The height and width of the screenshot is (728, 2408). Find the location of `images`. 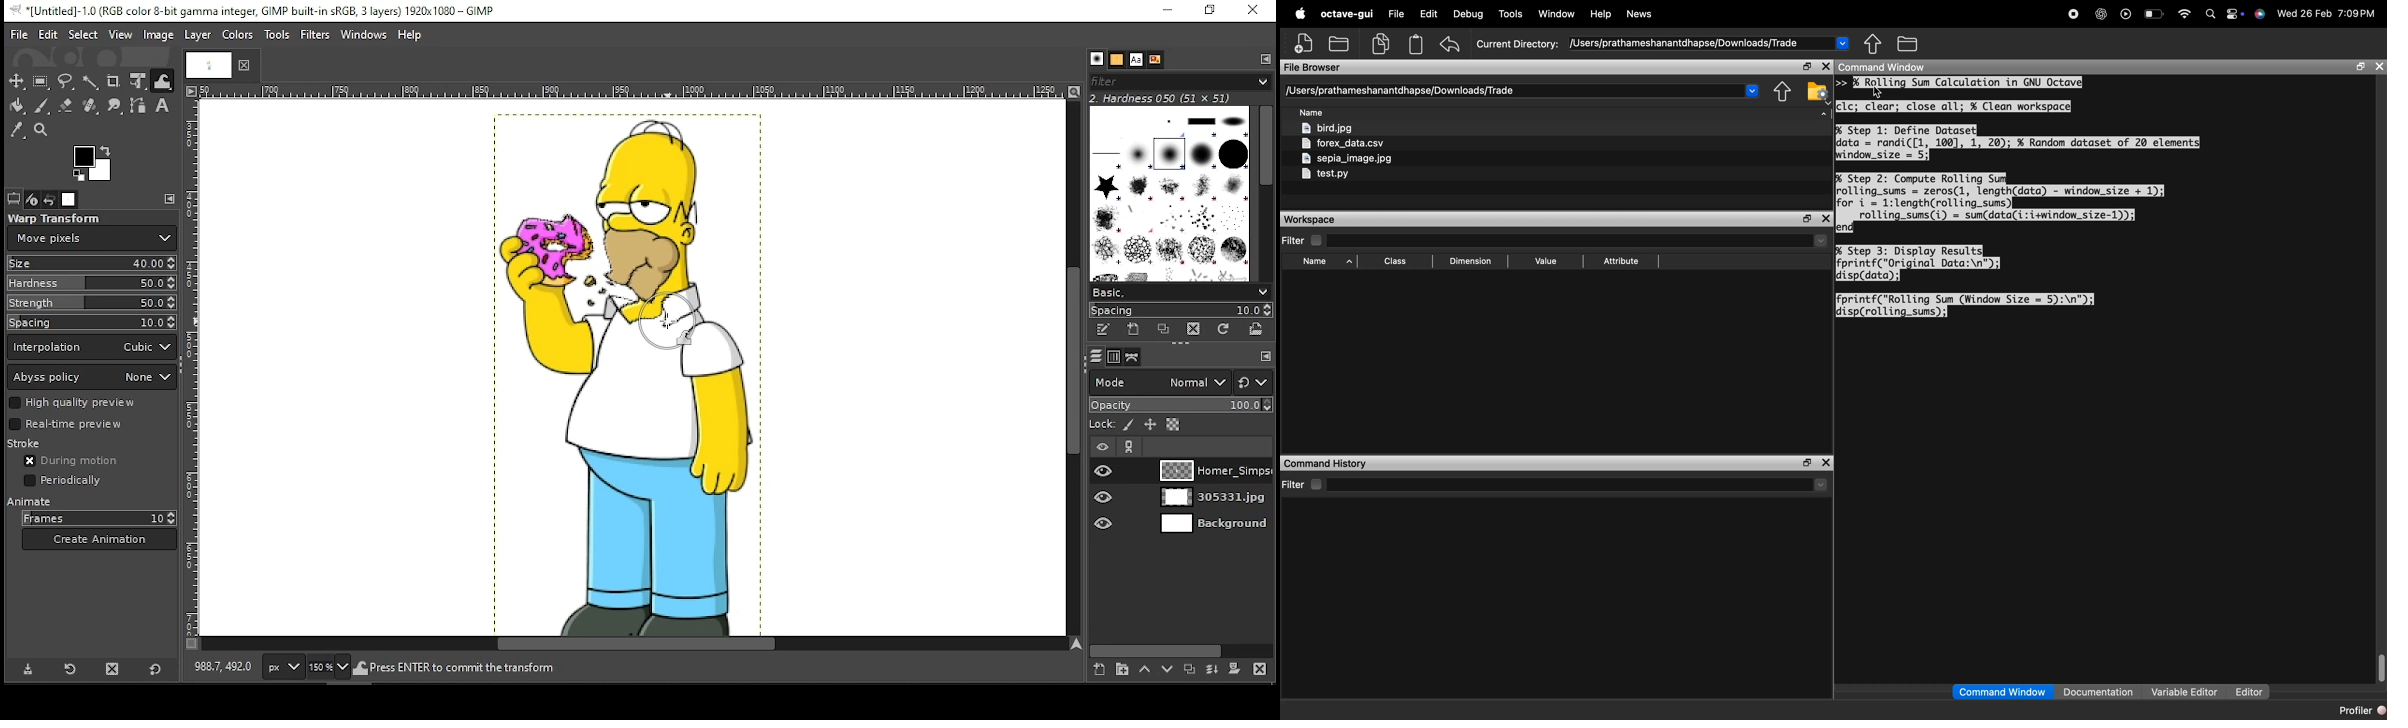

images is located at coordinates (68, 200).